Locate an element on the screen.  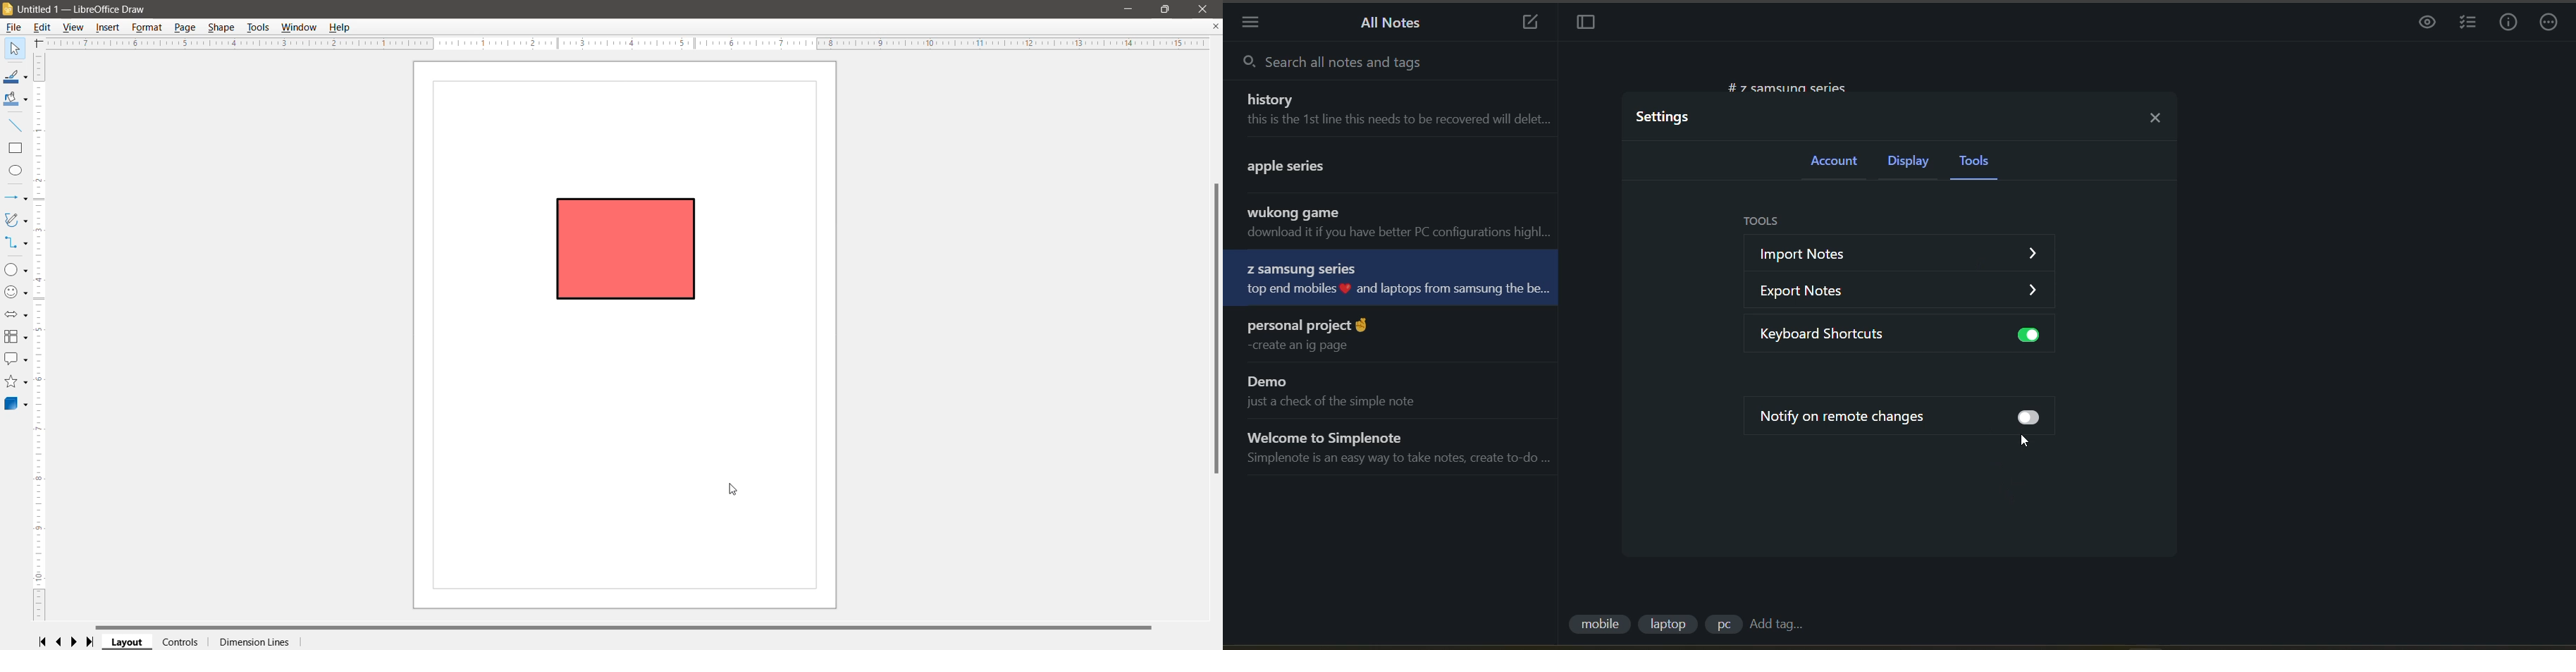
tools is located at coordinates (1767, 221).